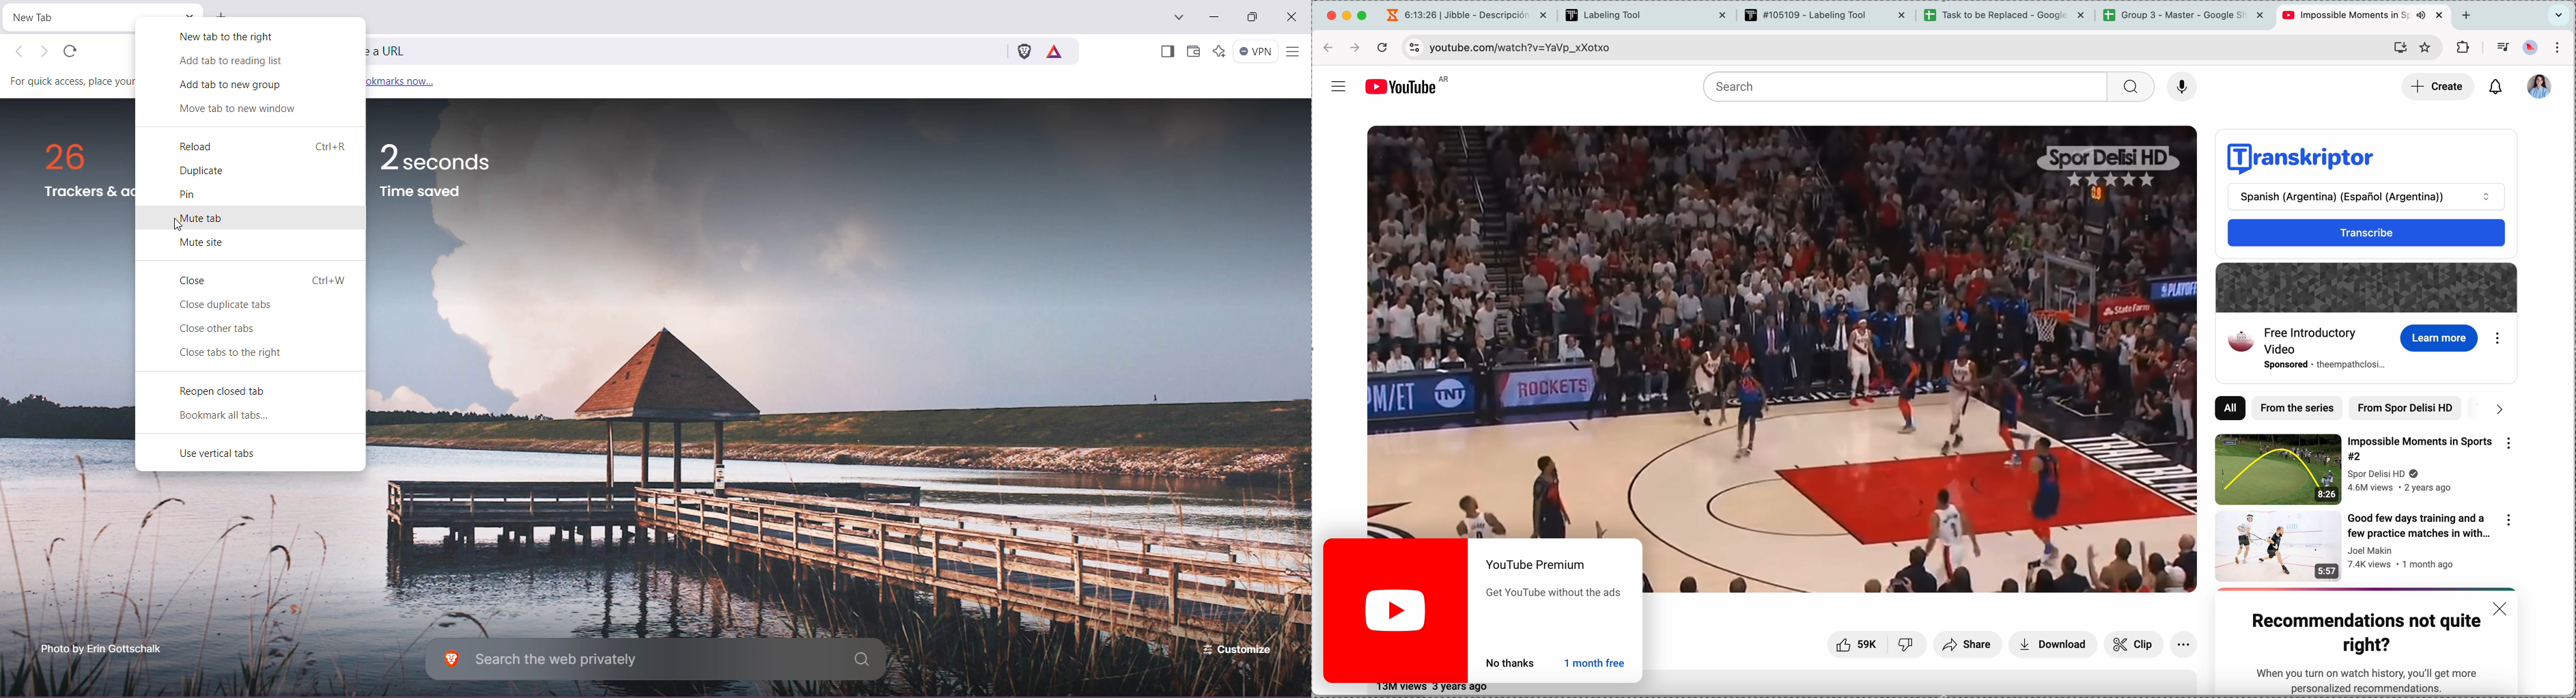 Image resolution: width=2576 pixels, height=700 pixels. What do you see at coordinates (2348, 468) in the screenshot?
I see `video` at bounding box center [2348, 468].